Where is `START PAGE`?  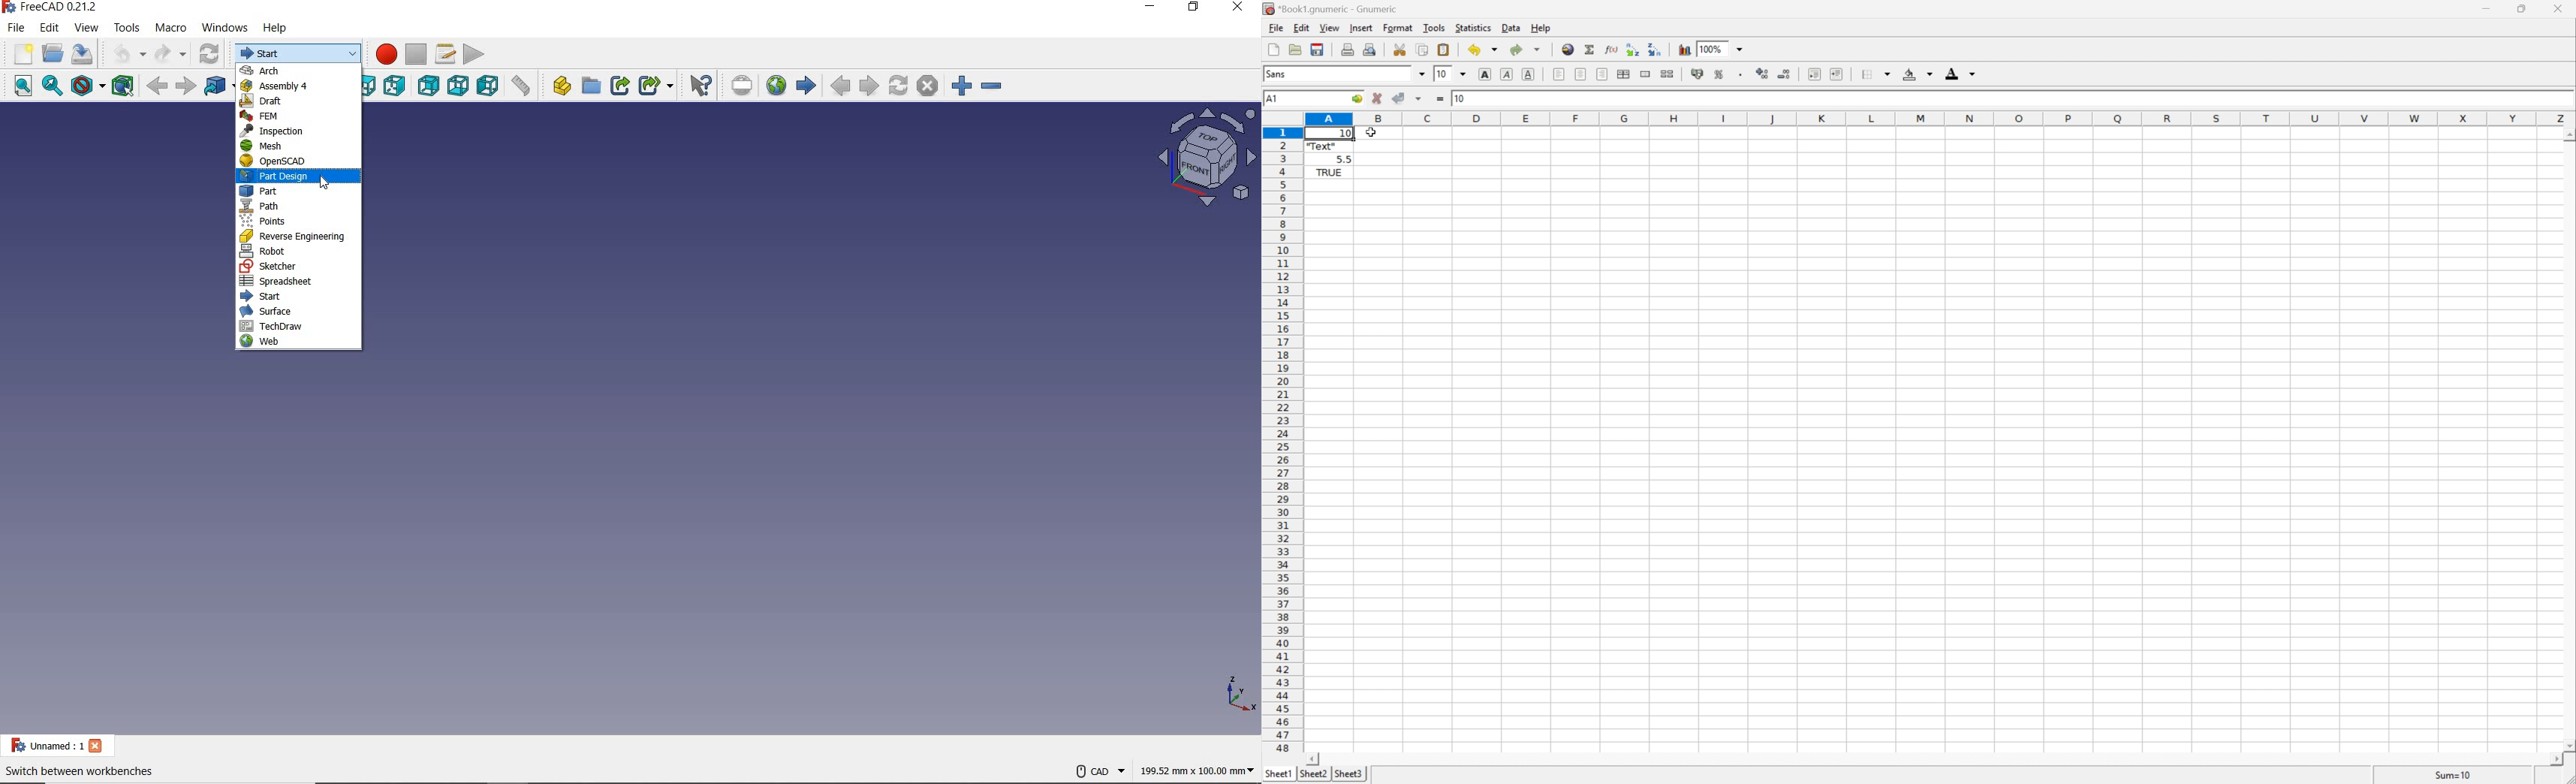 START PAGE is located at coordinates (806, 87).